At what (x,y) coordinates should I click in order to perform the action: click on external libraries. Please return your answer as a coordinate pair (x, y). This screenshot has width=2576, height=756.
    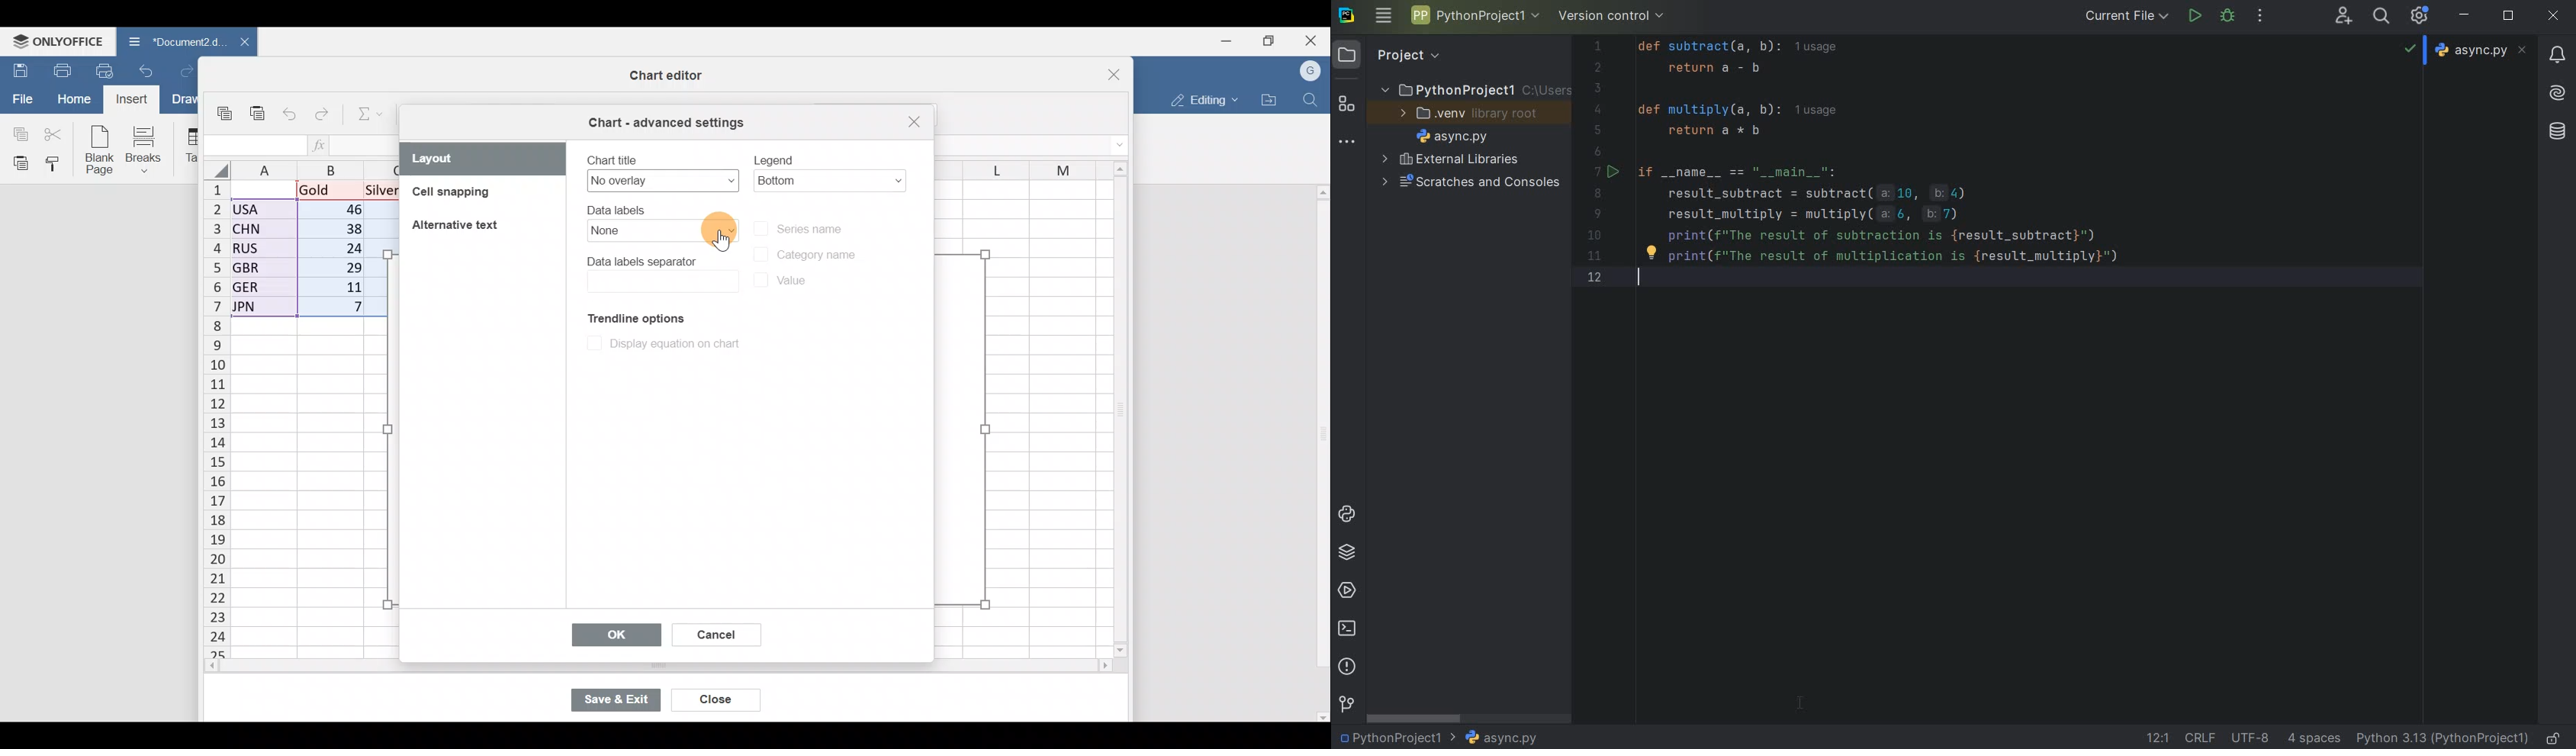
    Looking at the image, I should click on (1451, 161).